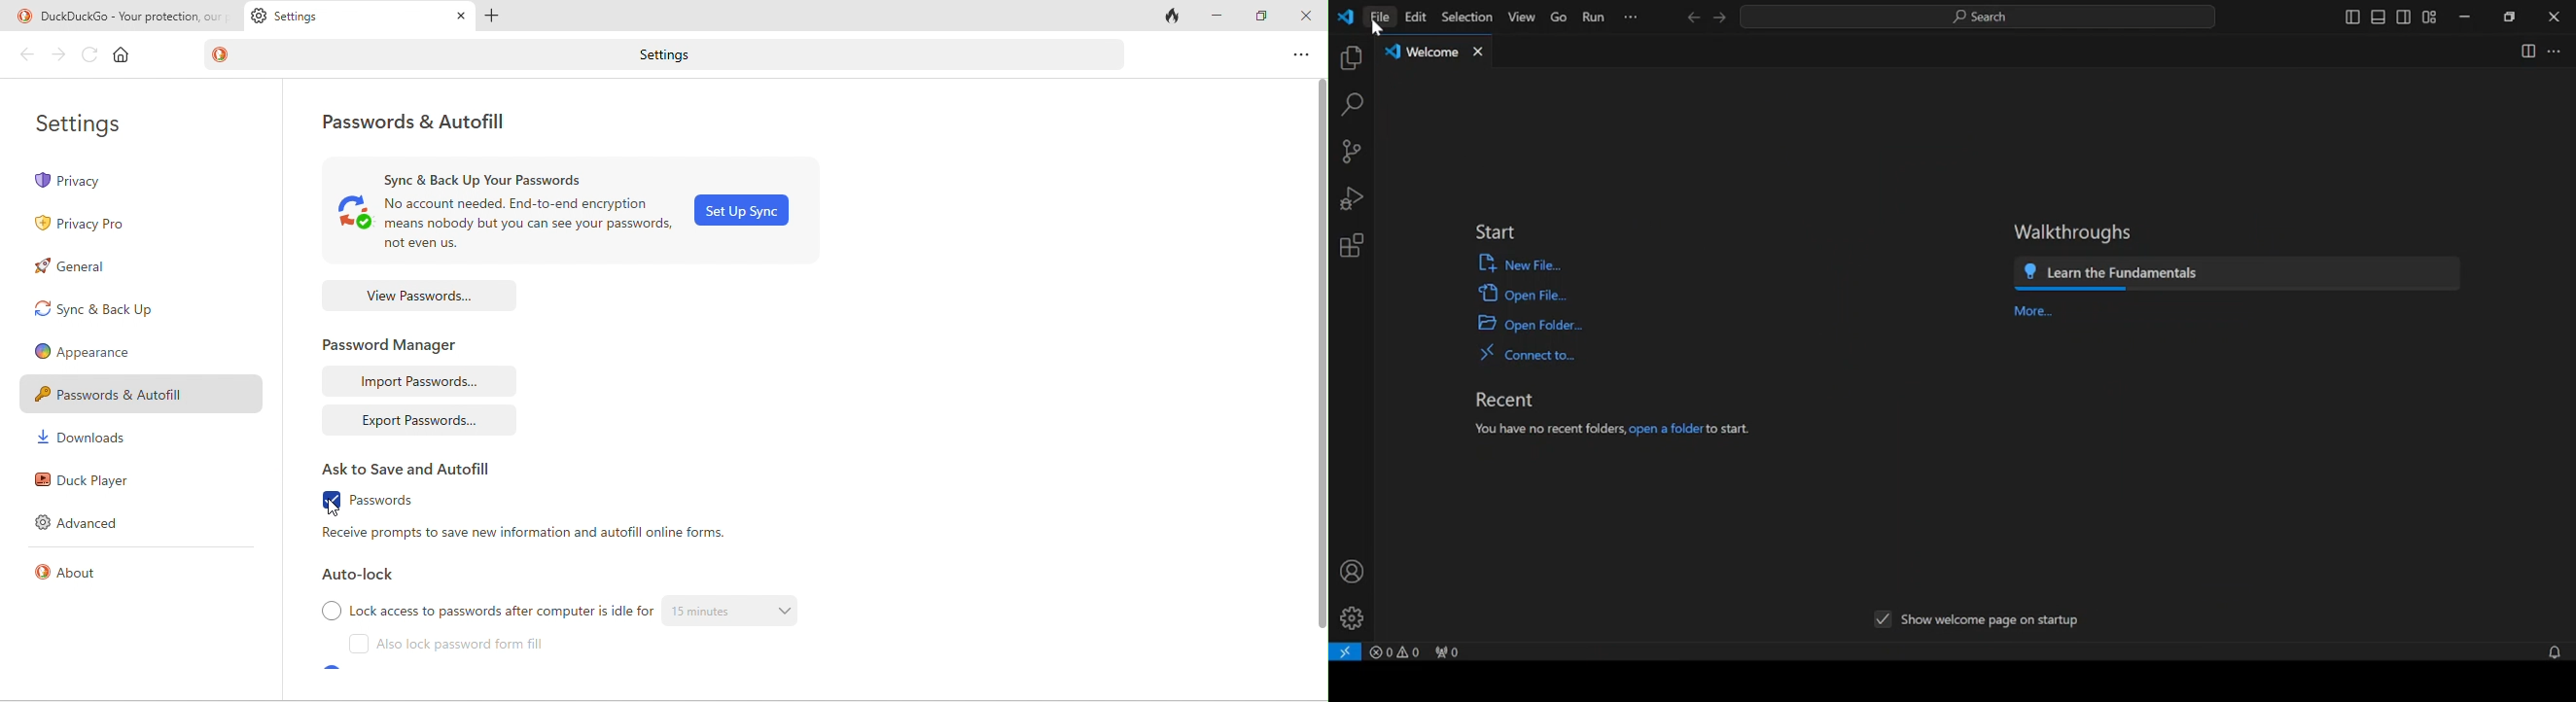 Image resolution: width=2576 pixels, height=728 pixels. Describe the element at coordinates (1415, 16) in the screenshot. I see `edit` at that location.